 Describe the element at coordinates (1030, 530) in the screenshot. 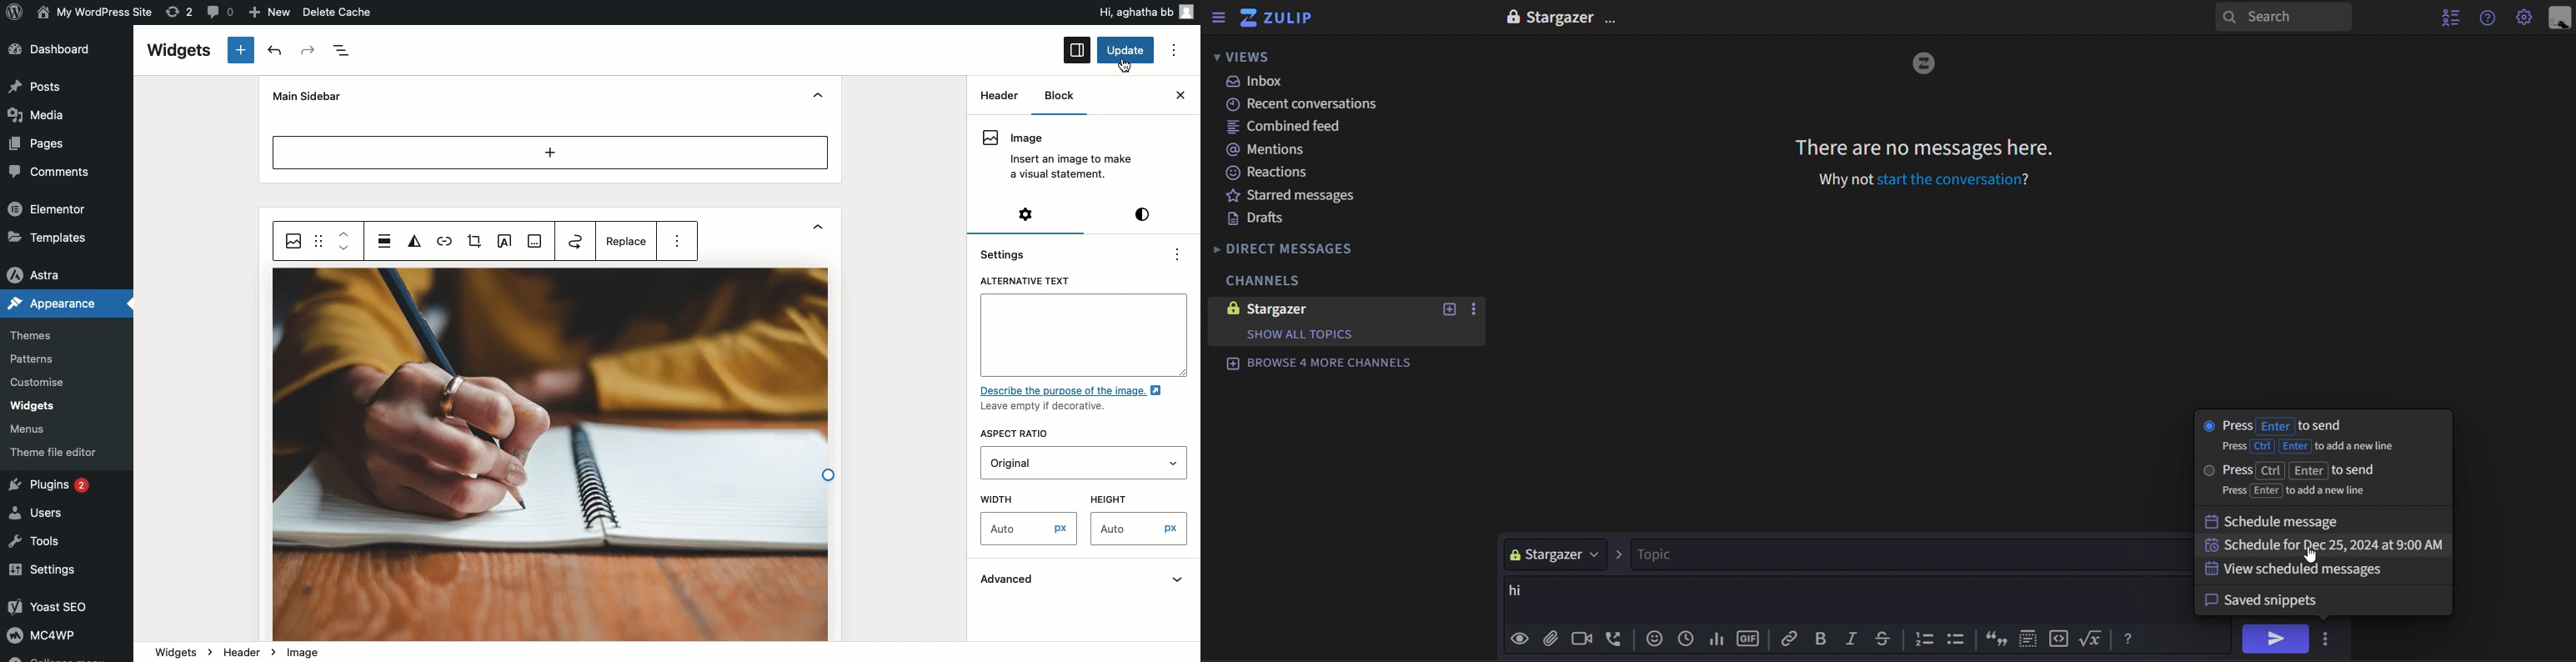

I see `Auto px` at that location.